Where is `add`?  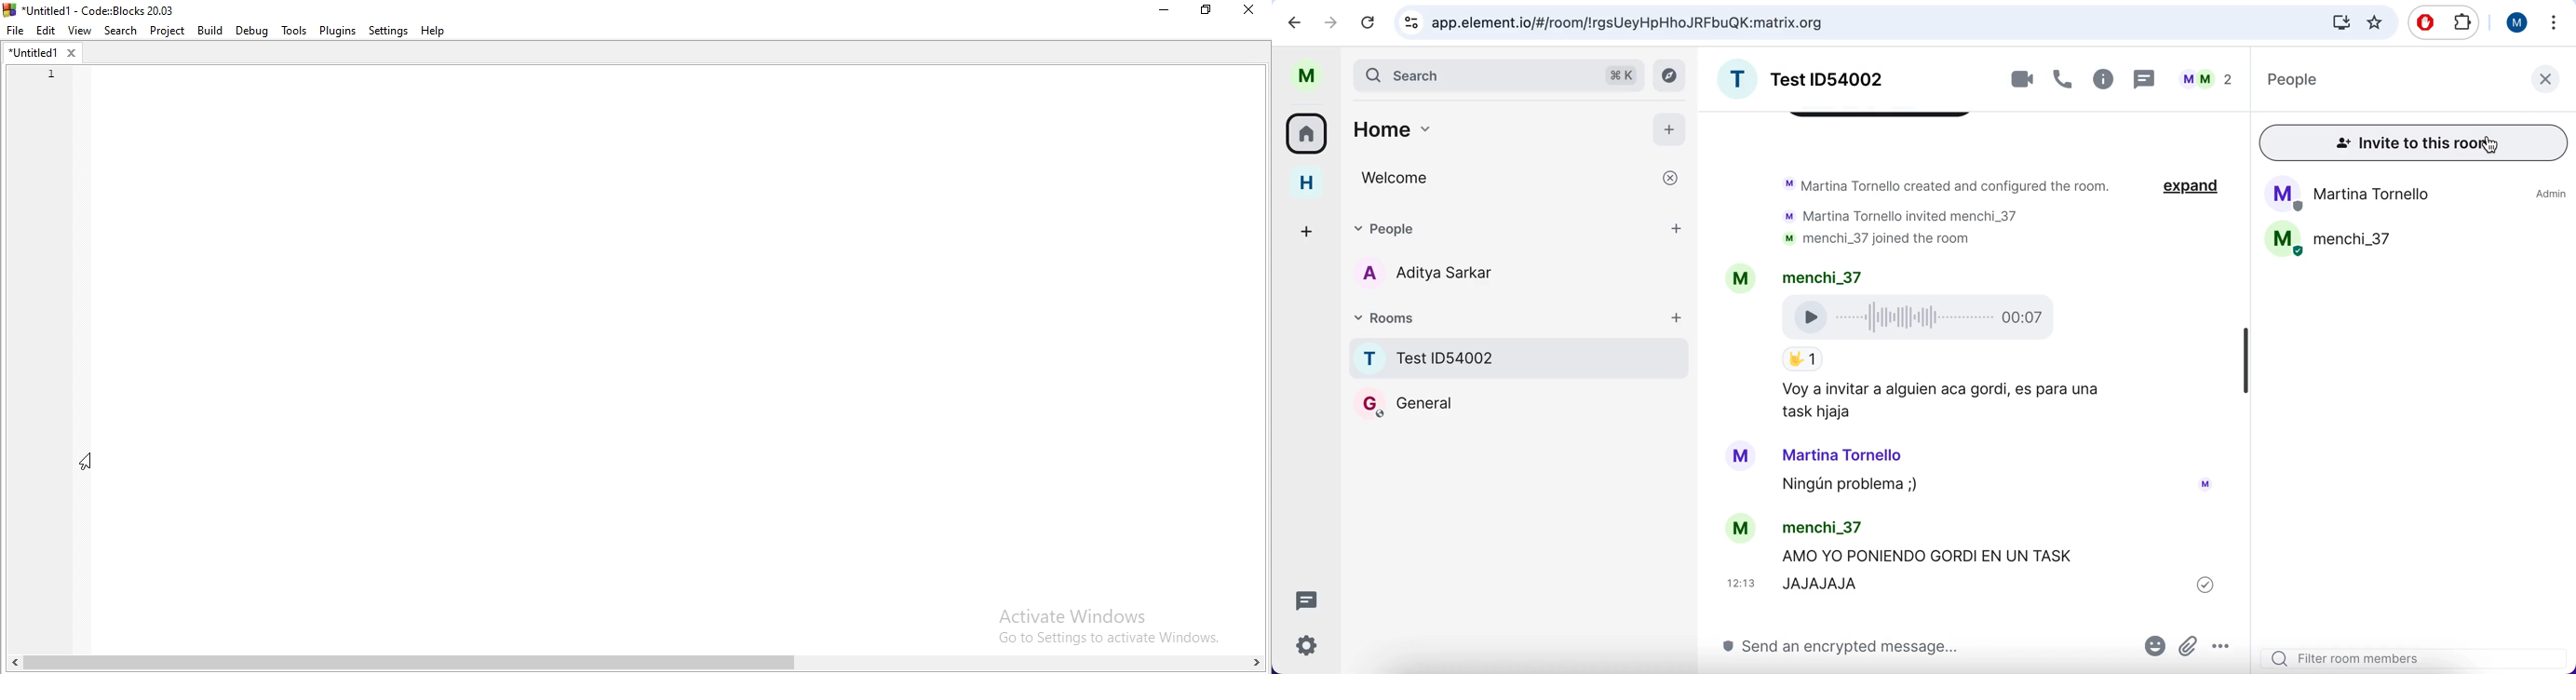 add is located at coordinates (1304, 229).